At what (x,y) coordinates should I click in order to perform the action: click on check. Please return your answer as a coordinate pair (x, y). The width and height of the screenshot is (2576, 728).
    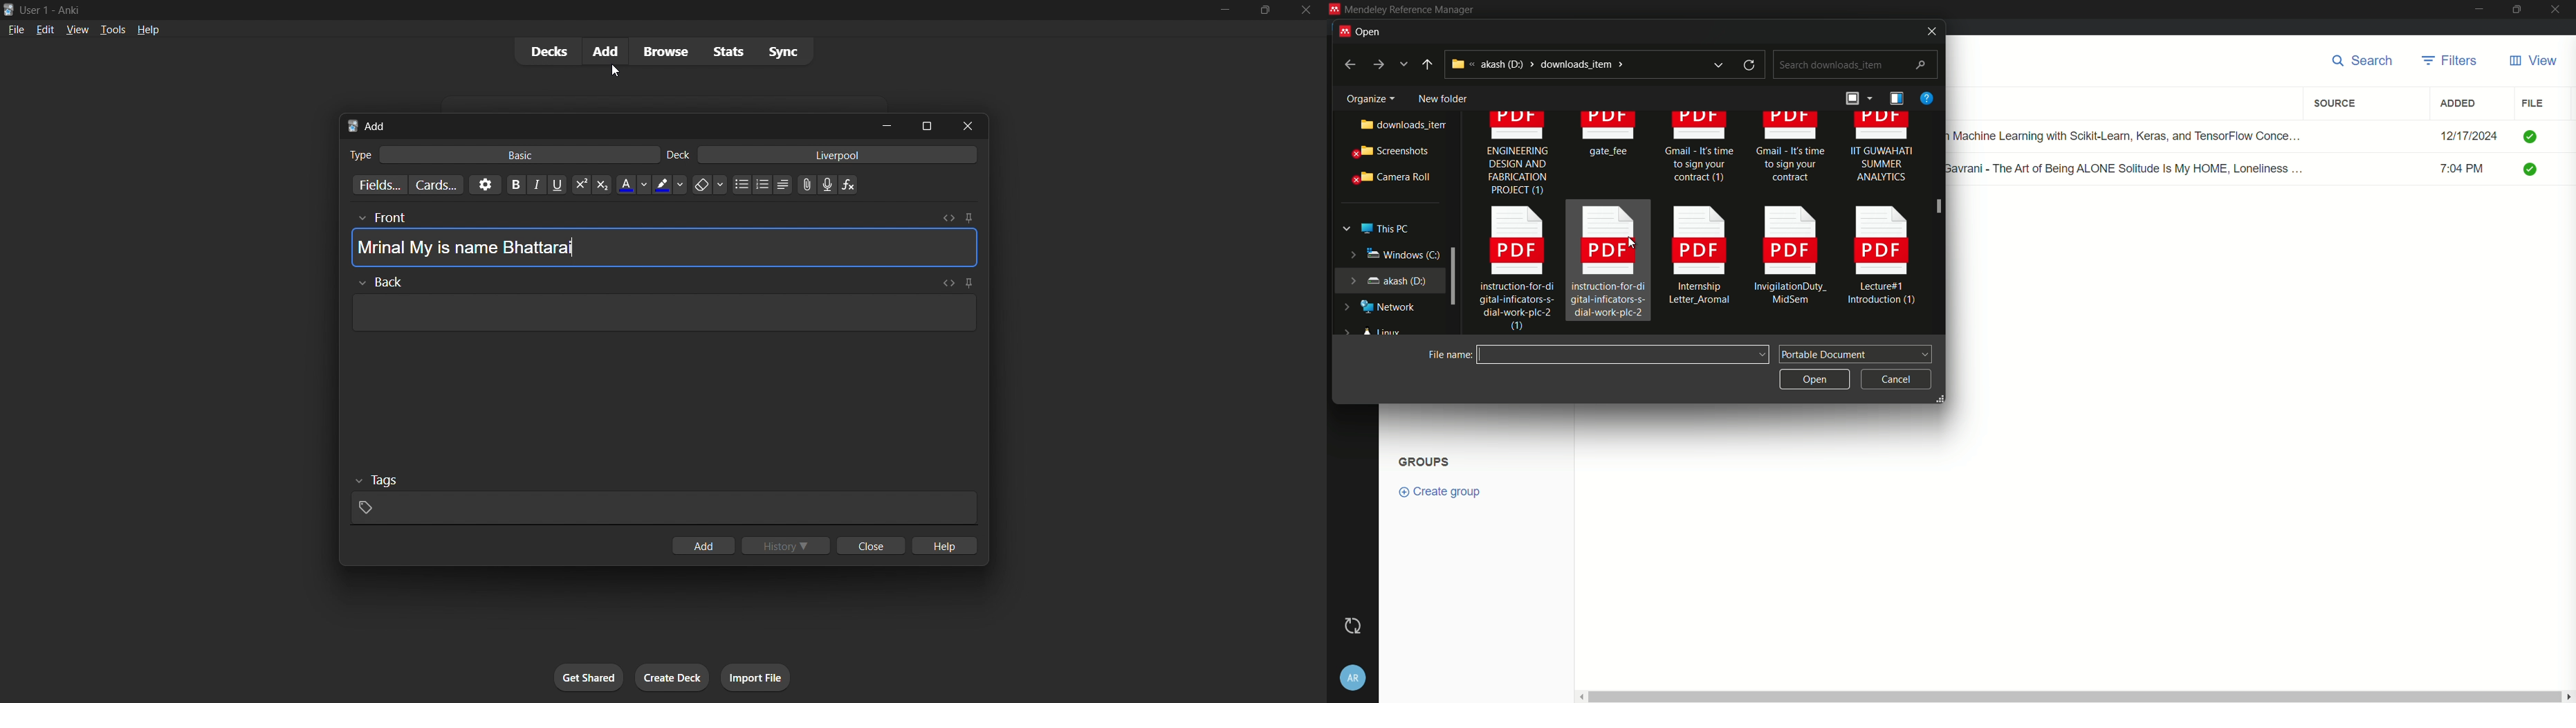
    Looking at the image, I should click on (2535, 171).